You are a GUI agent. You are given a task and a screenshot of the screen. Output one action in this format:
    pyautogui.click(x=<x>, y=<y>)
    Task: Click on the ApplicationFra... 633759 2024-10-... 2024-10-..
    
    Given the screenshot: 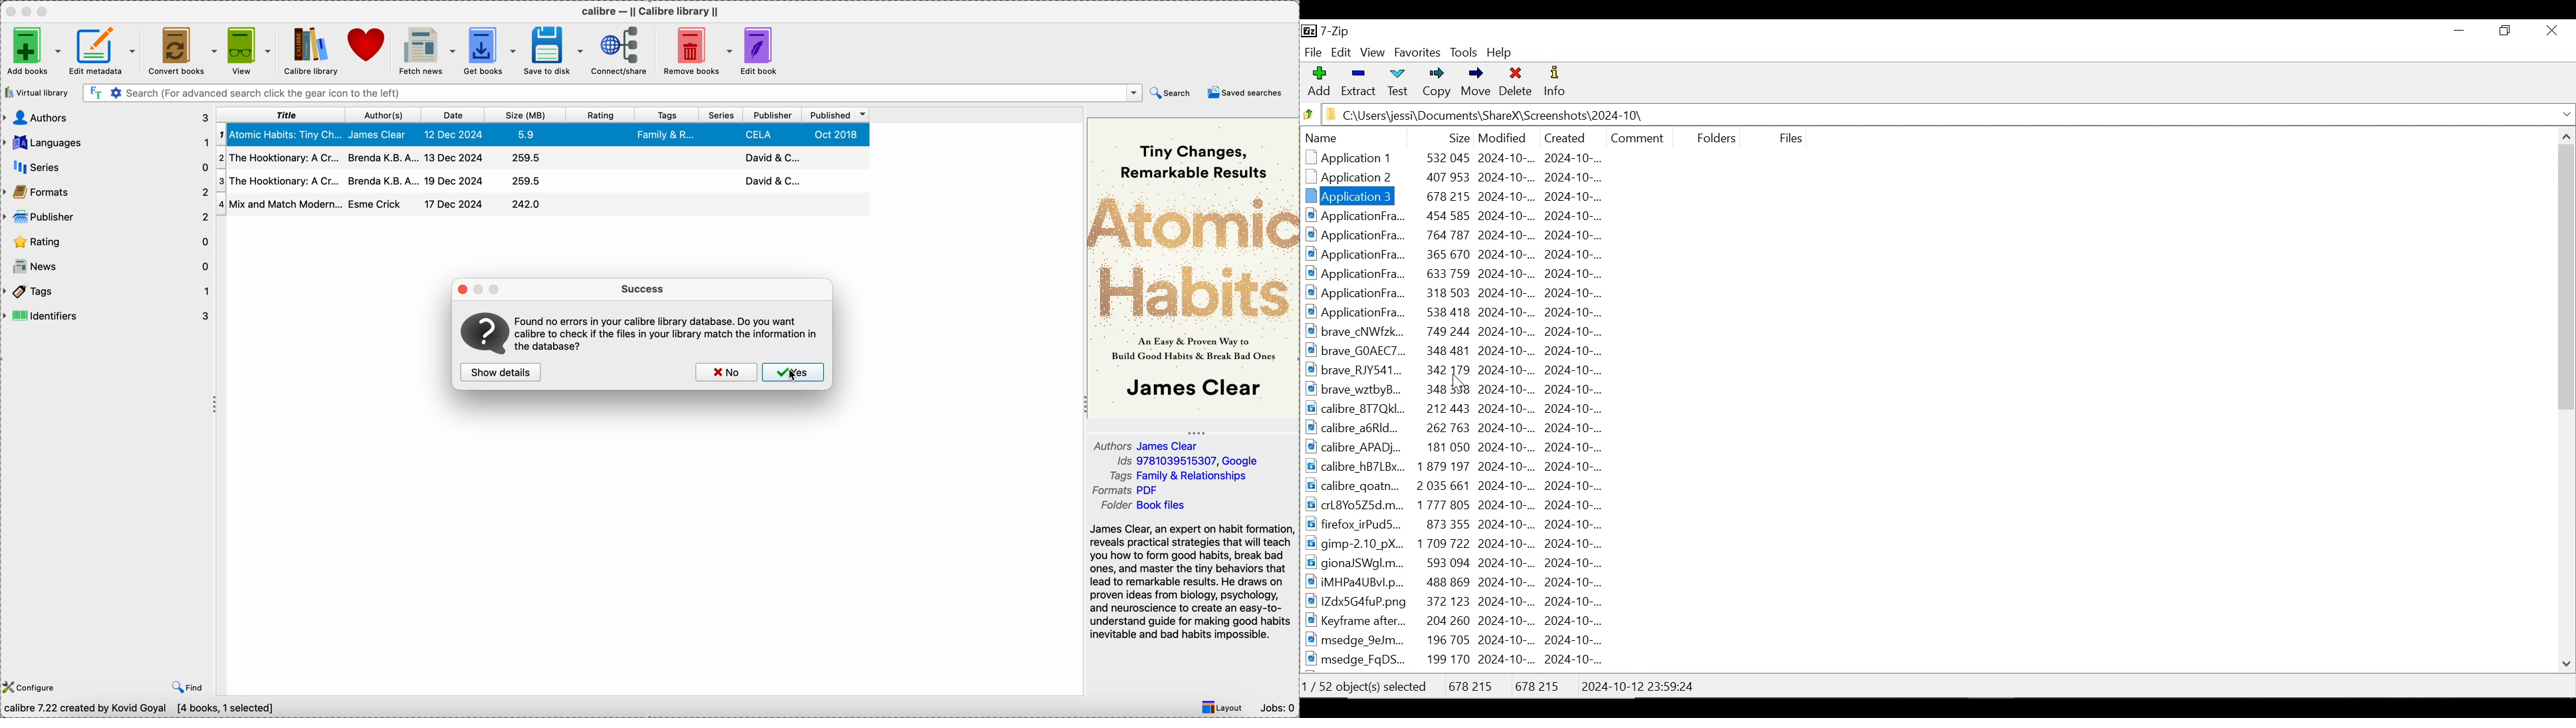 What is the action you would take?
    pyautogui.click(x=1461, y=273)
    